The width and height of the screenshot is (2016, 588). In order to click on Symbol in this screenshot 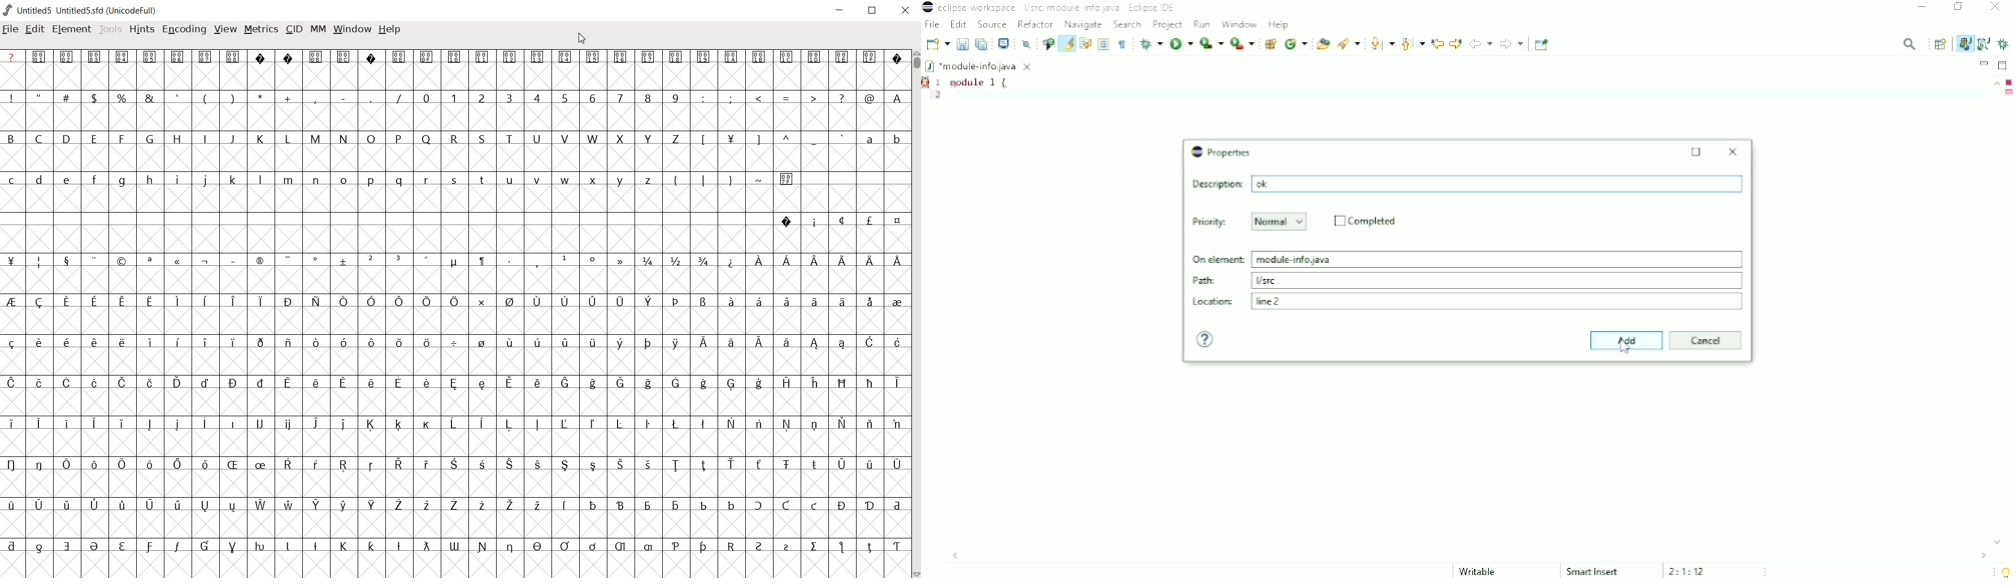, I will do `click(14, 261)`.